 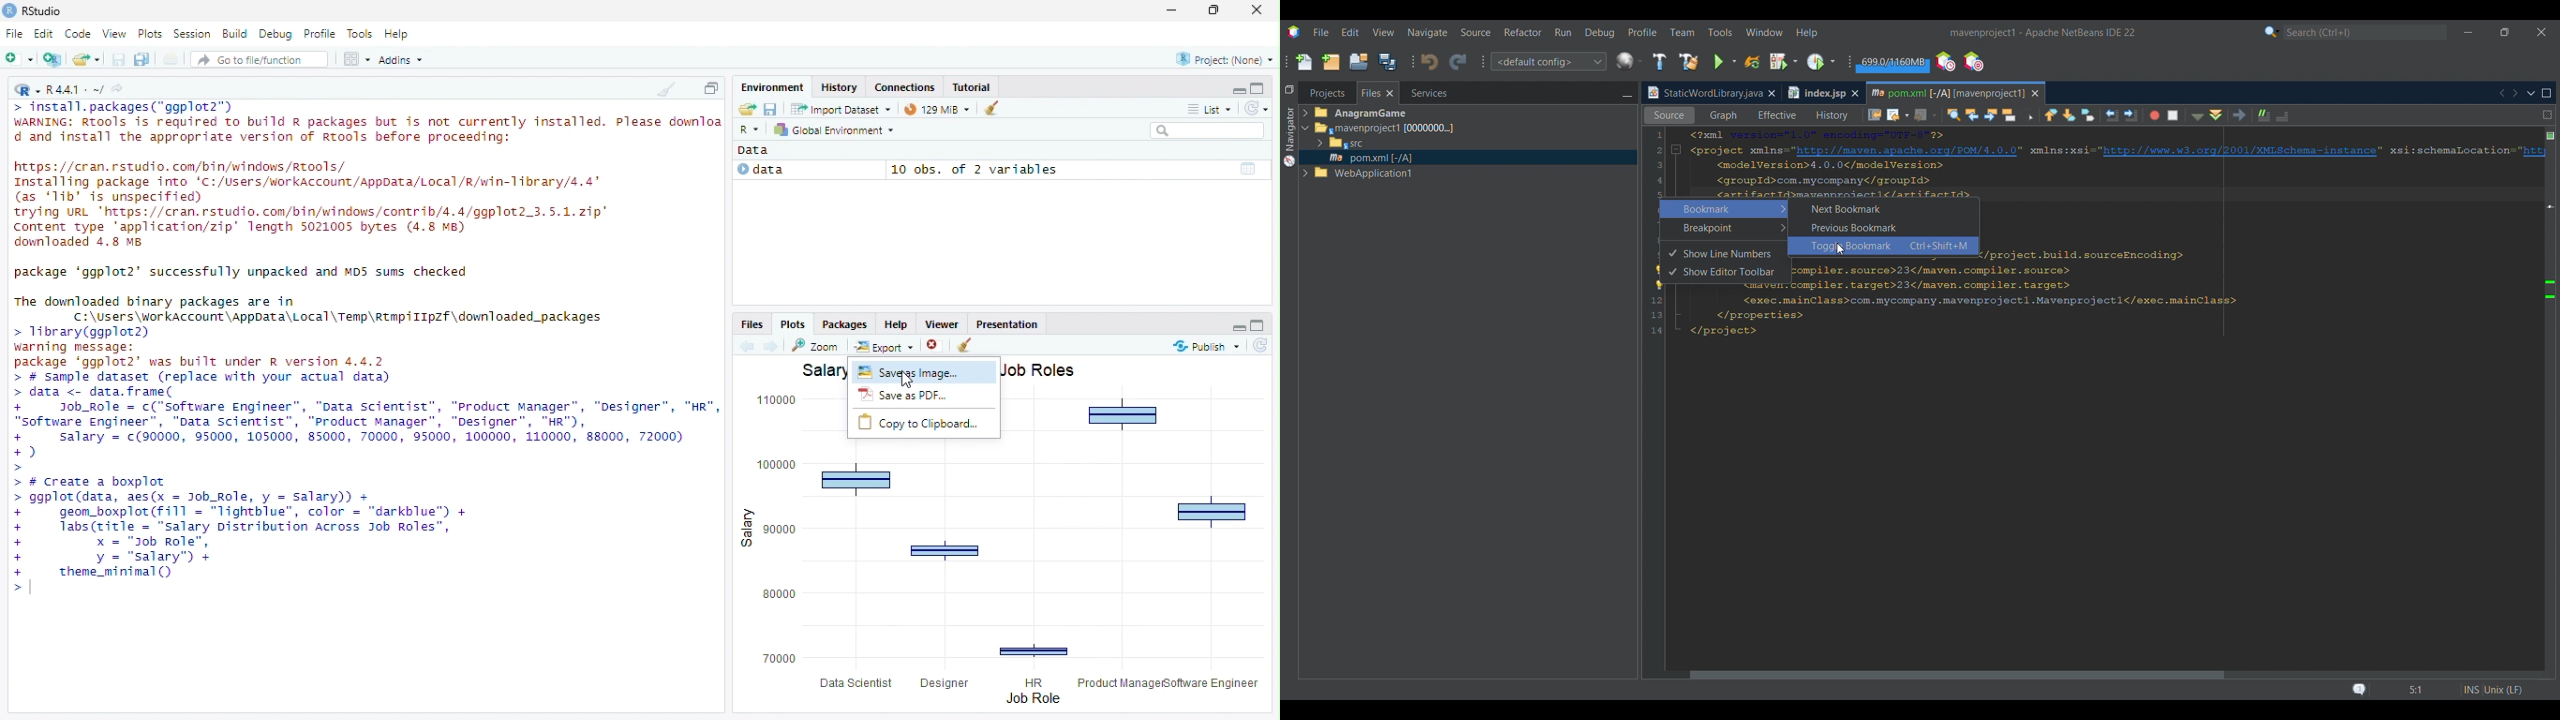 What do you see at coordinates (758, 151) in the screenshot?
I see `Data` at bounding box center [758, 151].